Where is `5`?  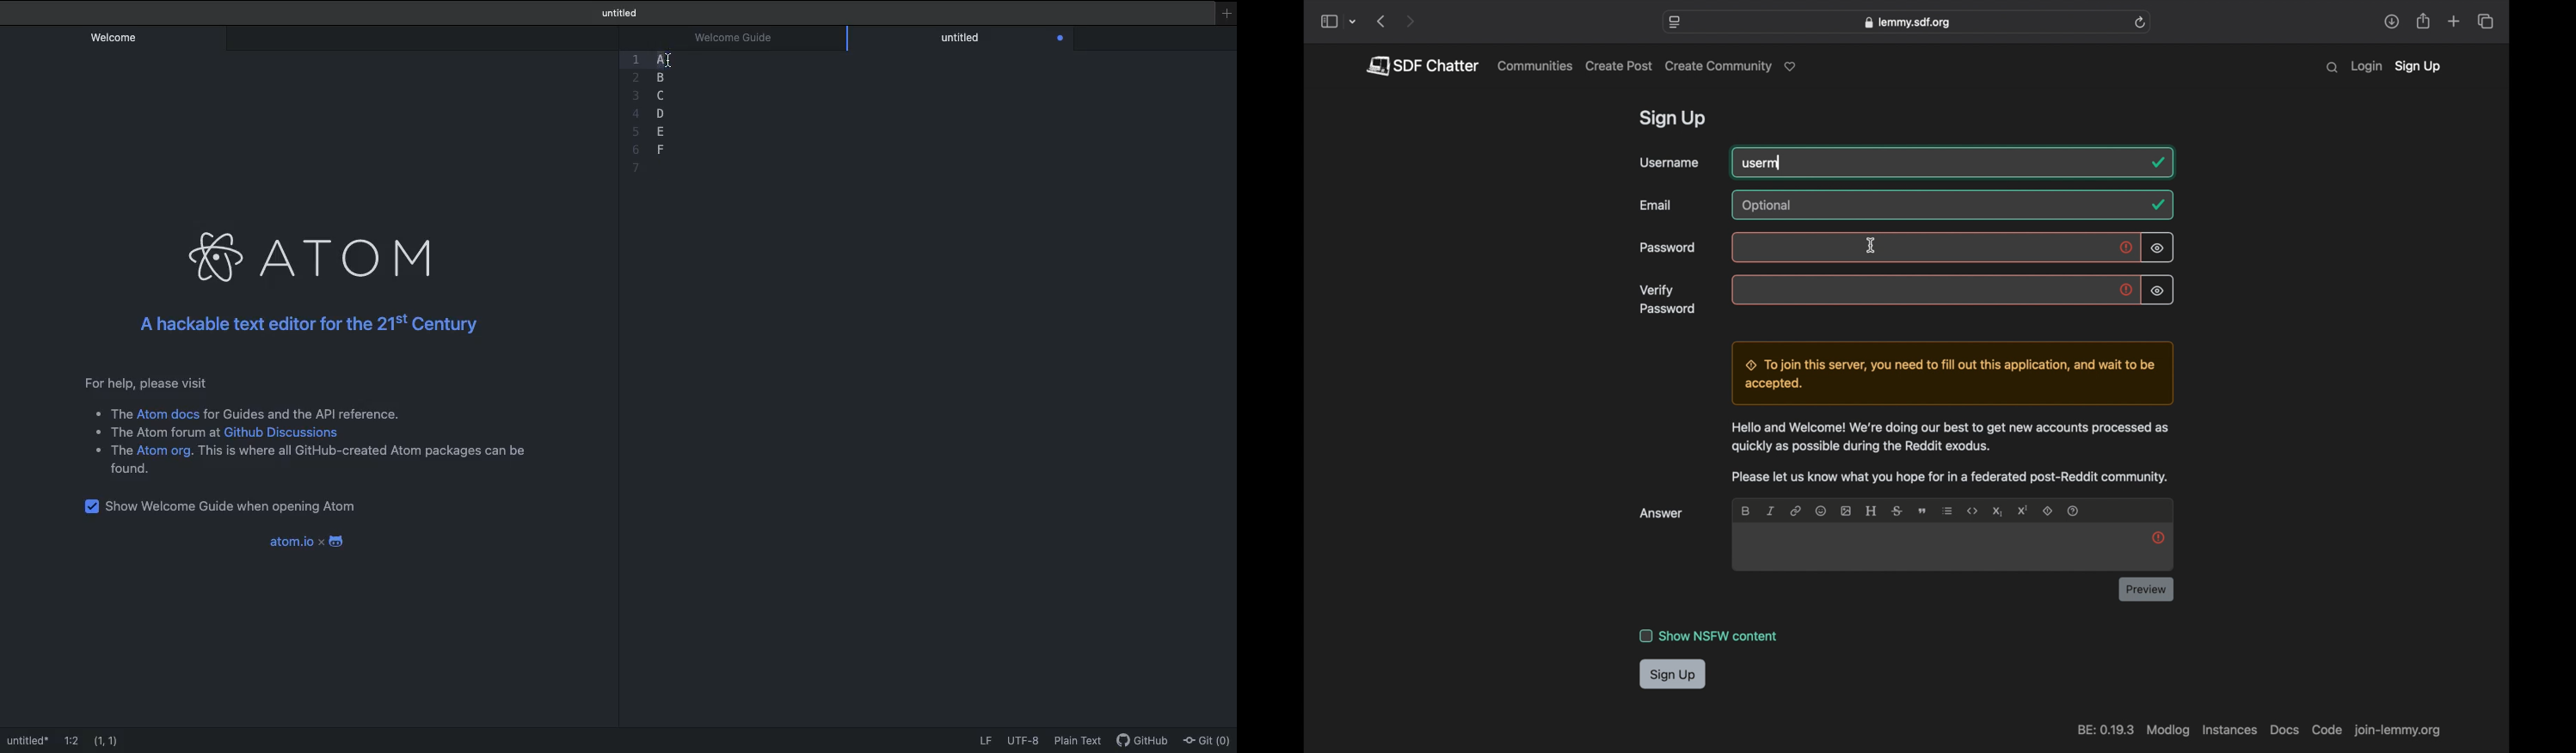
5 is located at coordinates (635, 132).